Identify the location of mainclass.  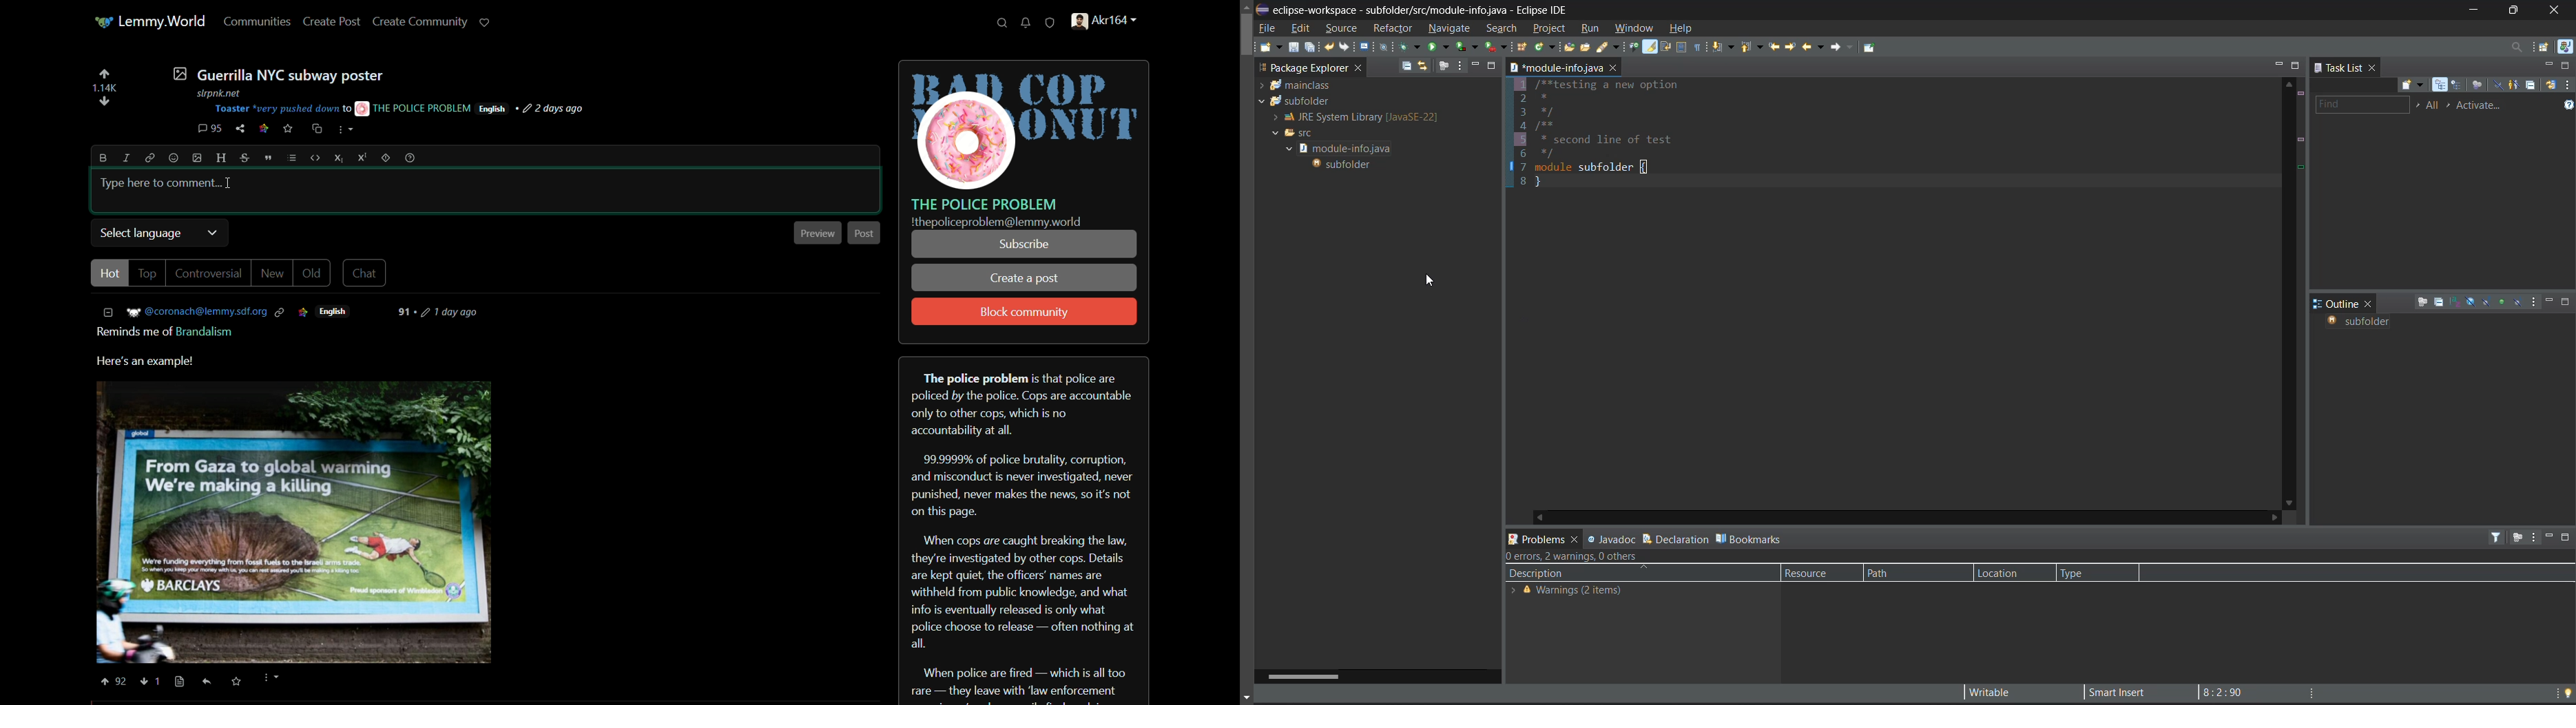
(1302, 86).